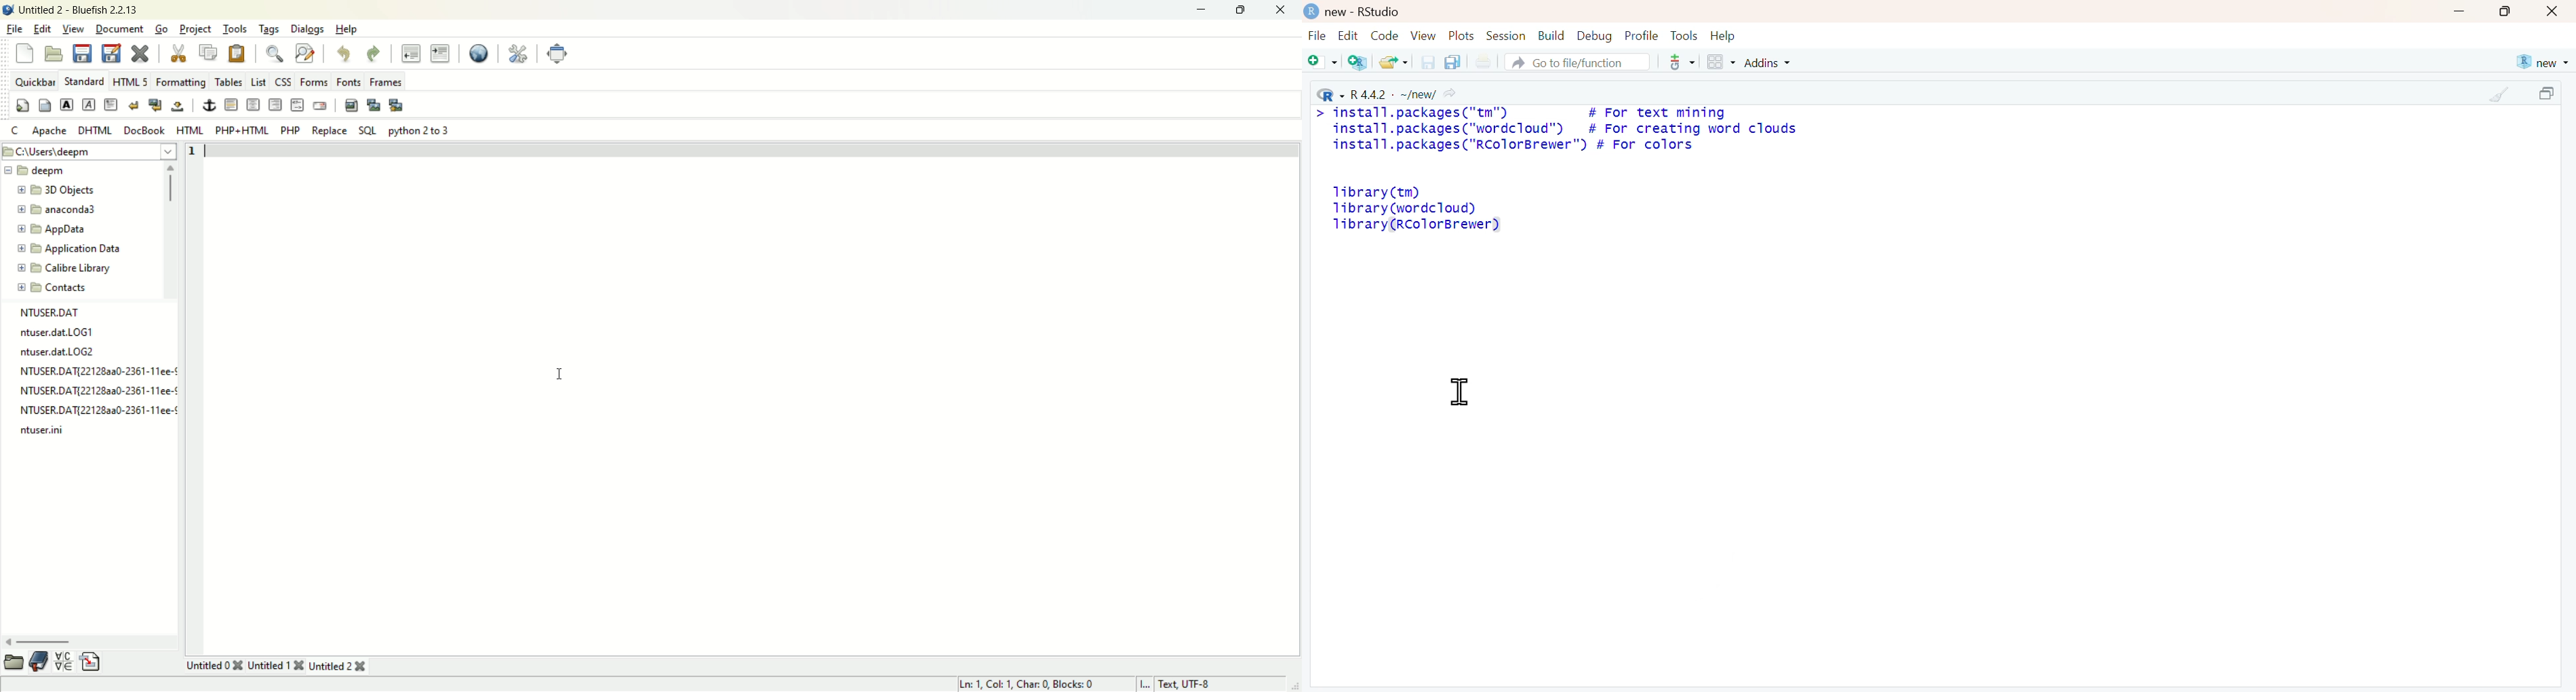 The height and width of the screenshot is (700, 2576). Describe the element at coordinates (1429, 62) in the screenshot. I see `Save the current document` at that location.